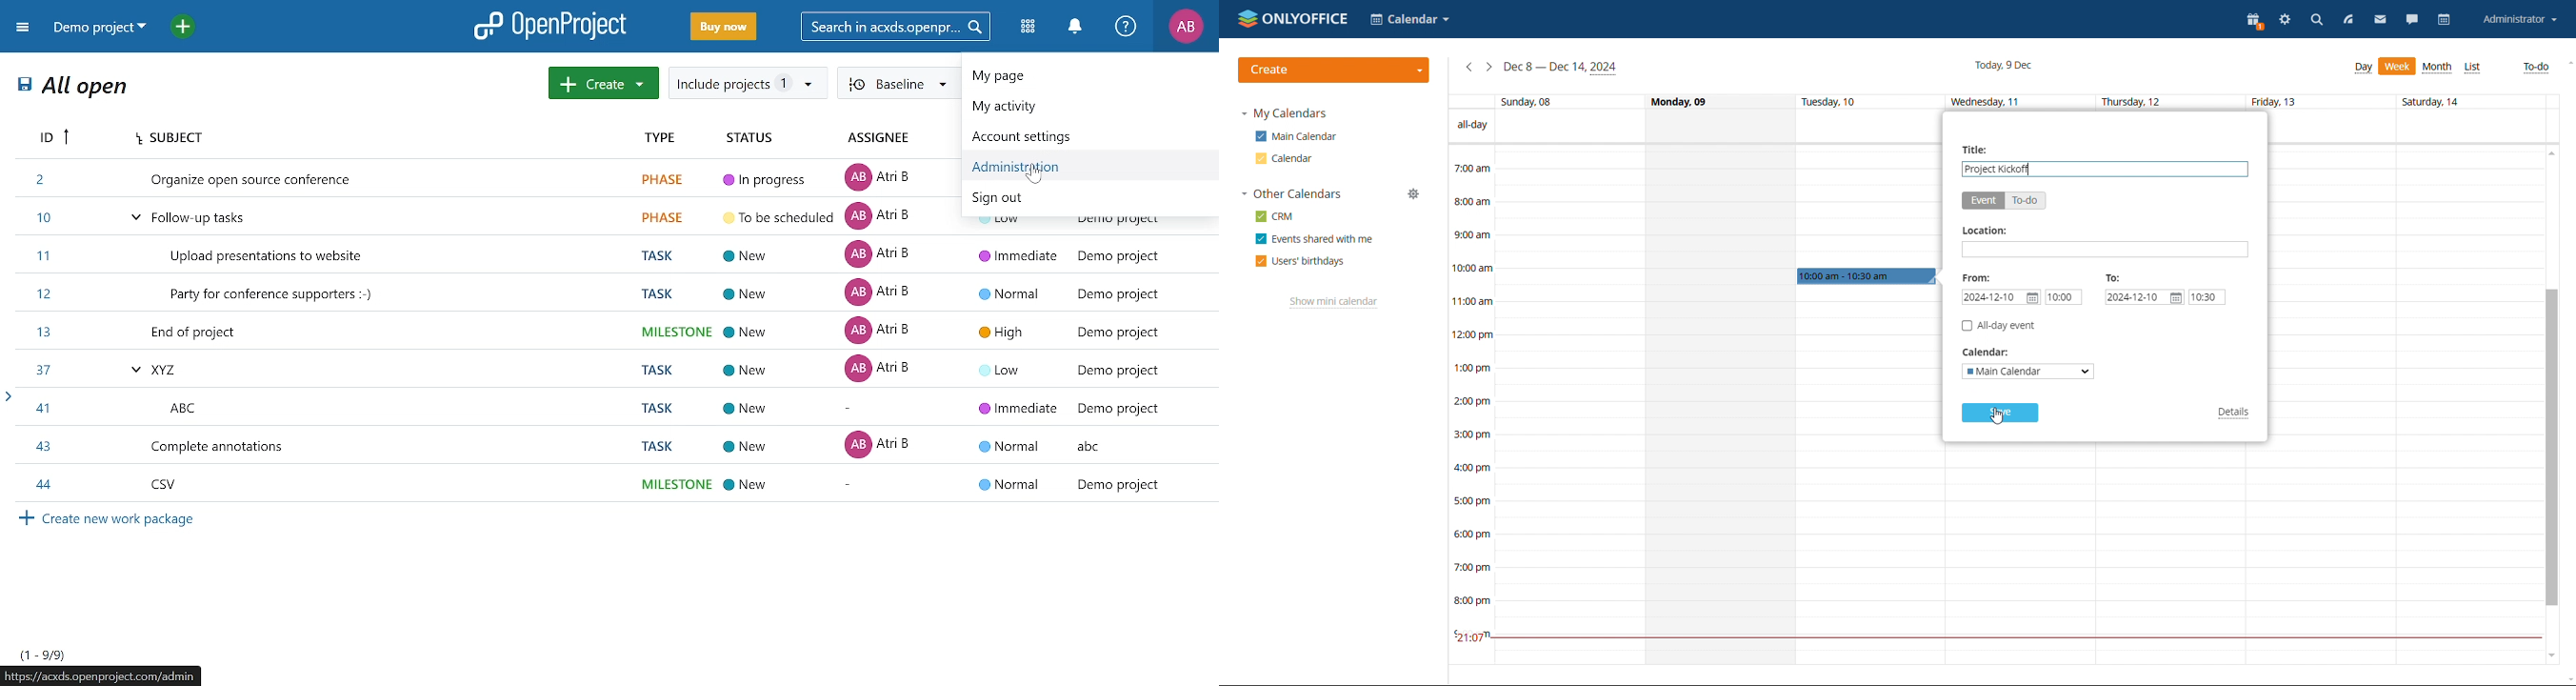  What do you see at coordinates (2114, 277) in the screenshot?
I see `To:` at bounding box center [2114, 277].